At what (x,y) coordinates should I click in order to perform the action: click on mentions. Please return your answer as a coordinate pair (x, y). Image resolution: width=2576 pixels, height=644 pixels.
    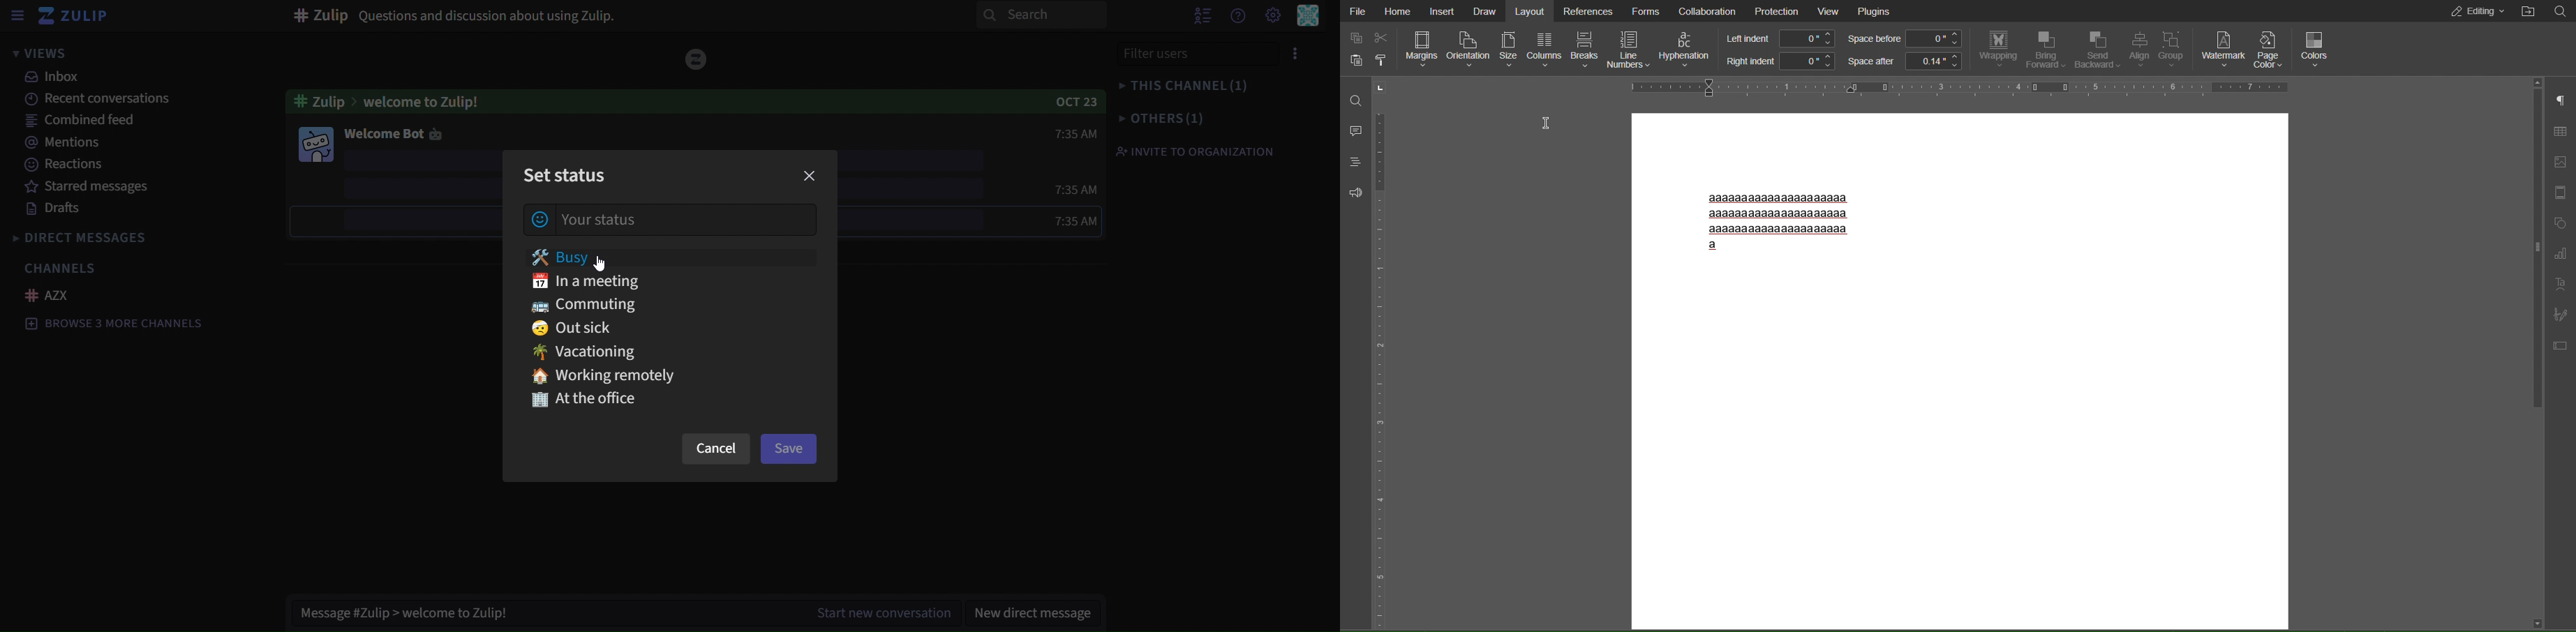
    Looking at the image, I should click on (64, 144).